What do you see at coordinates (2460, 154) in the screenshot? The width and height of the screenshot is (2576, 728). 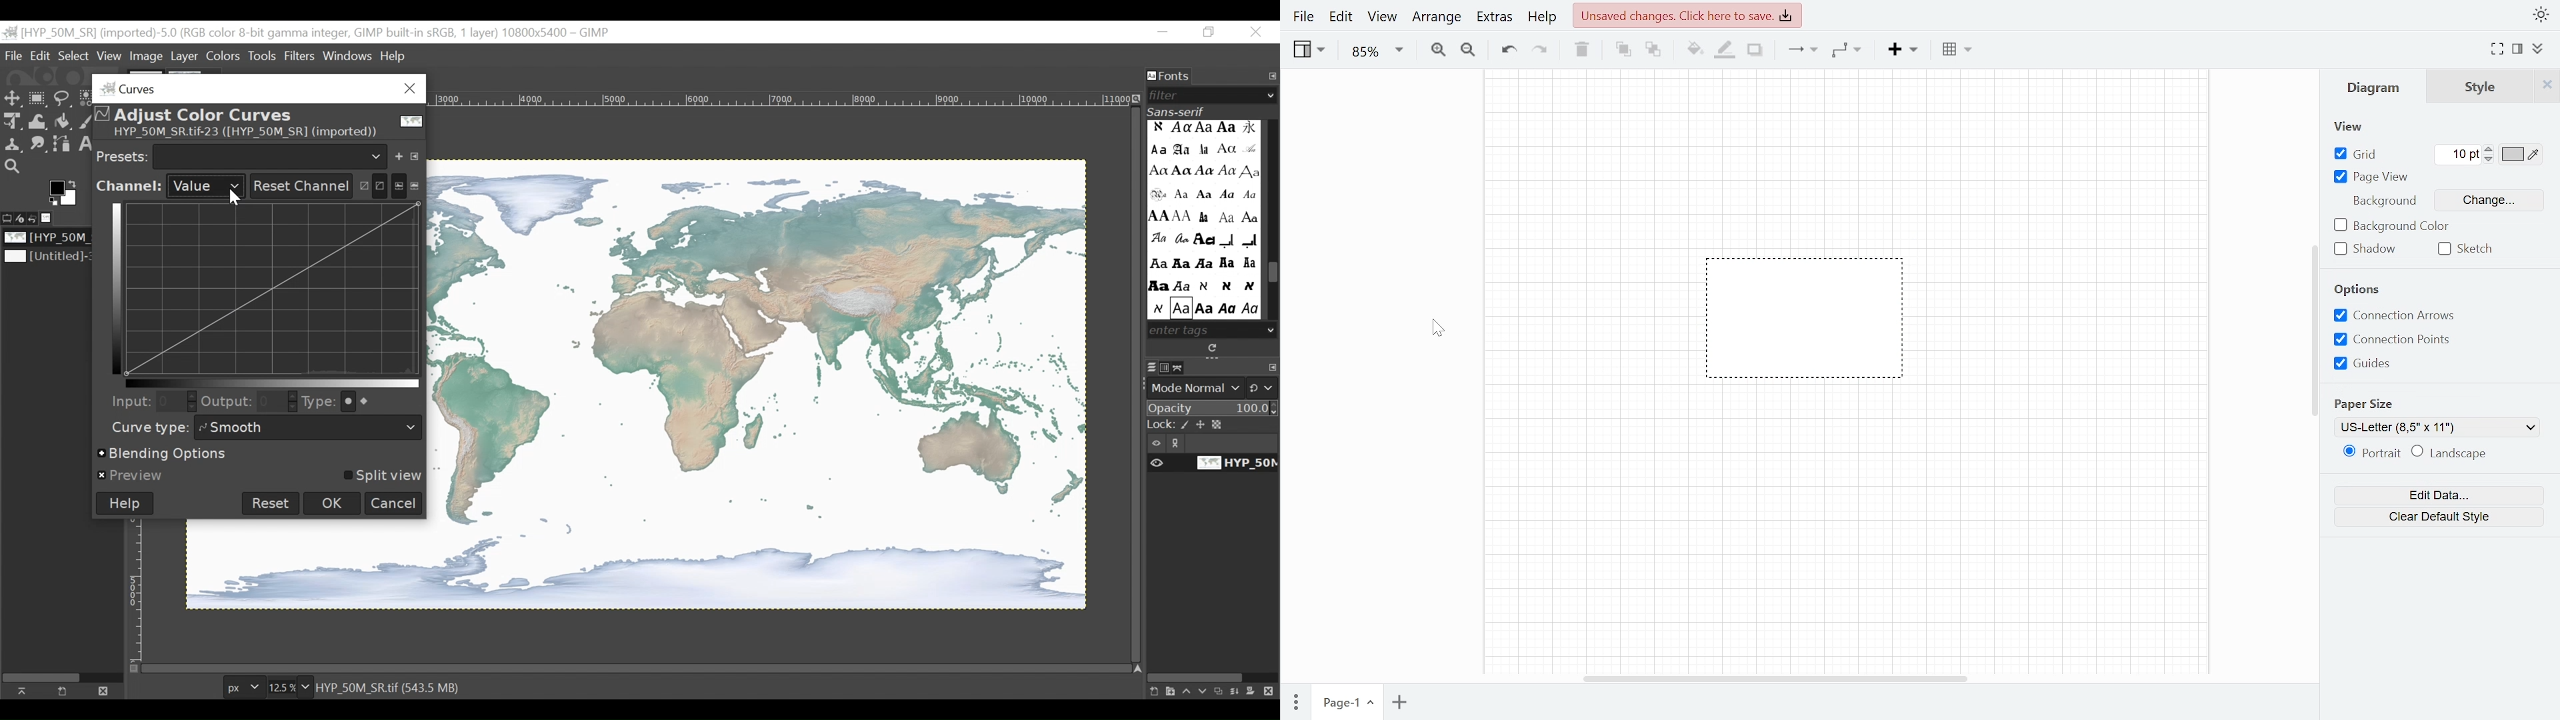 I see `Grid count` at bounding box center [2460, 154].